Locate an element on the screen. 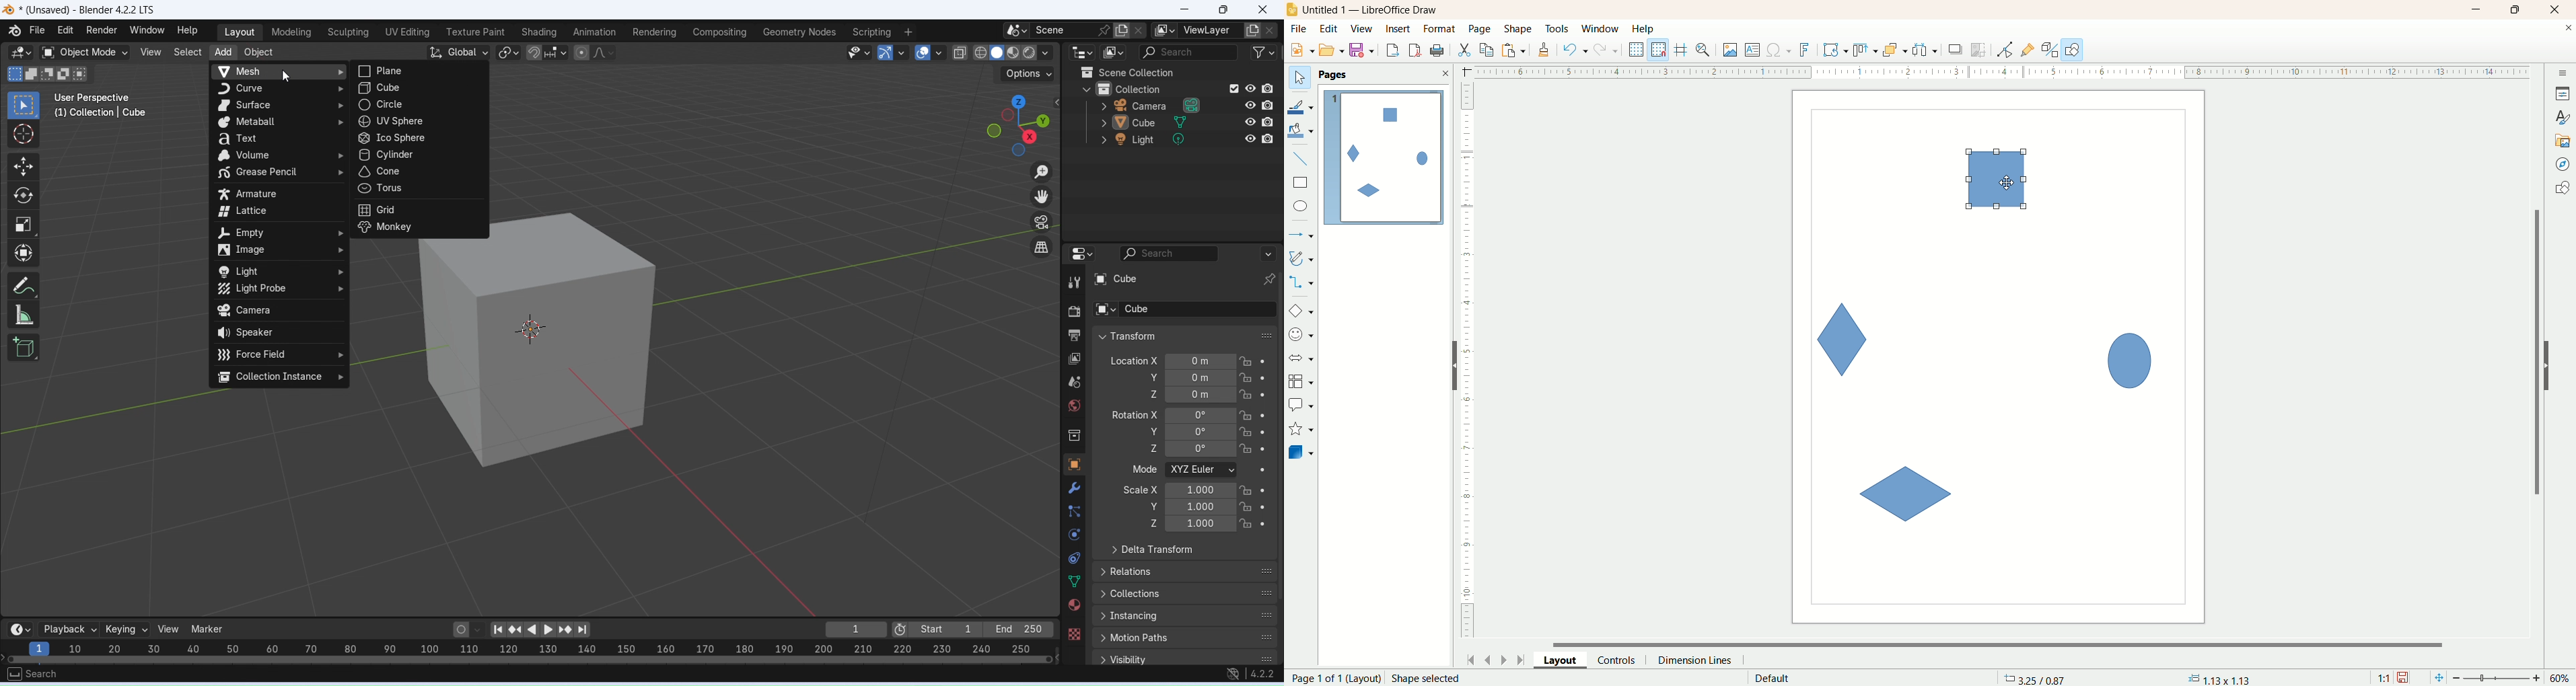 This screenshot has width=2576, height=700. Jump to keyframe is located at coordinates (567, 630).